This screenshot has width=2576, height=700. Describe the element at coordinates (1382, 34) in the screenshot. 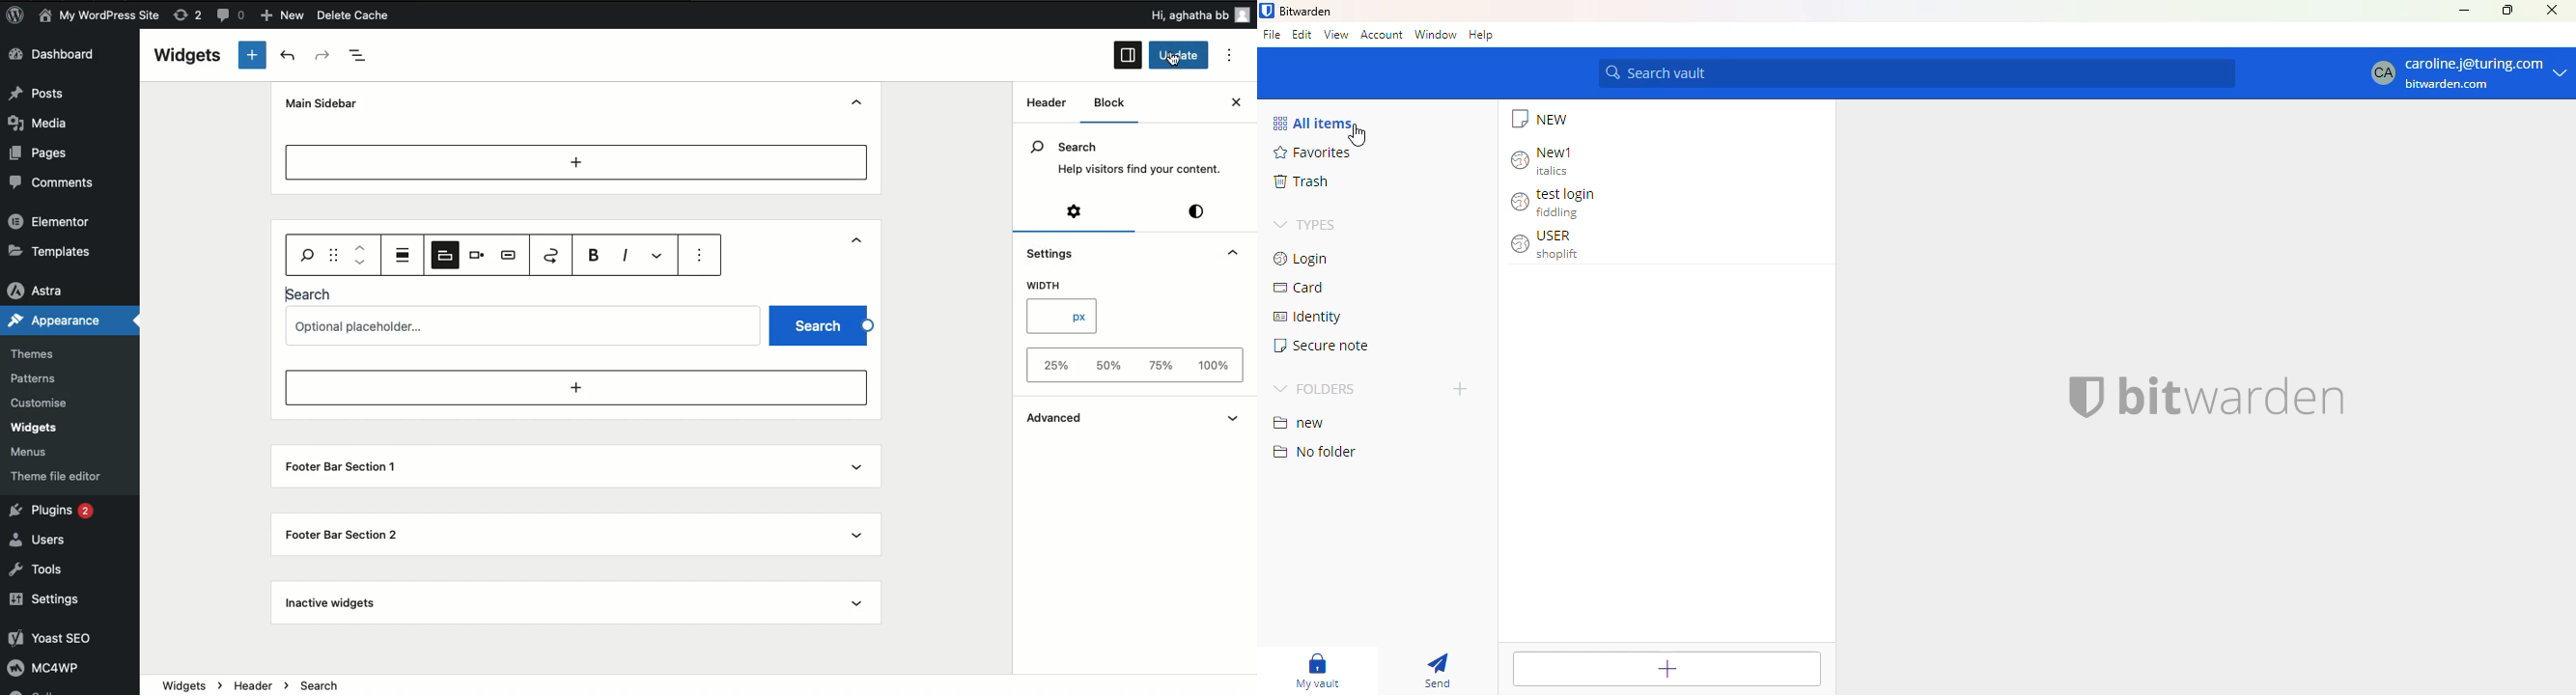

I see `account` at that location.